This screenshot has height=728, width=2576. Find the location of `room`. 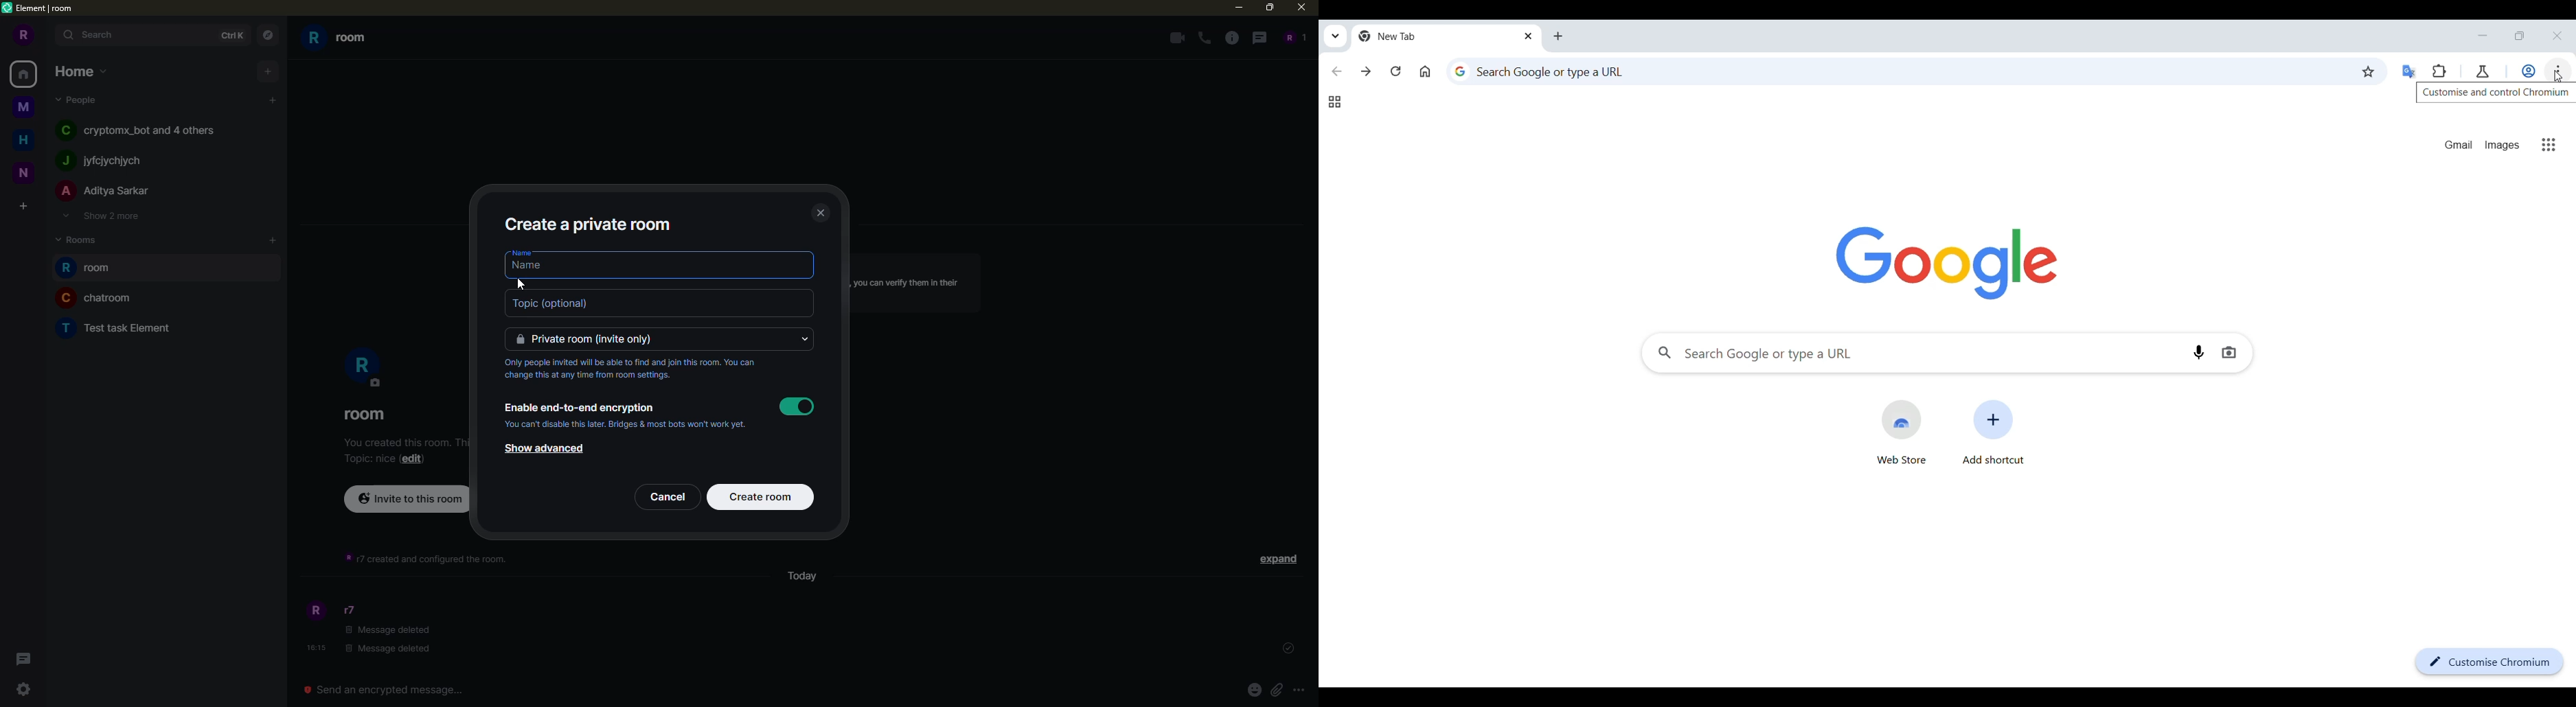

room is located at coordinates (343, 40).